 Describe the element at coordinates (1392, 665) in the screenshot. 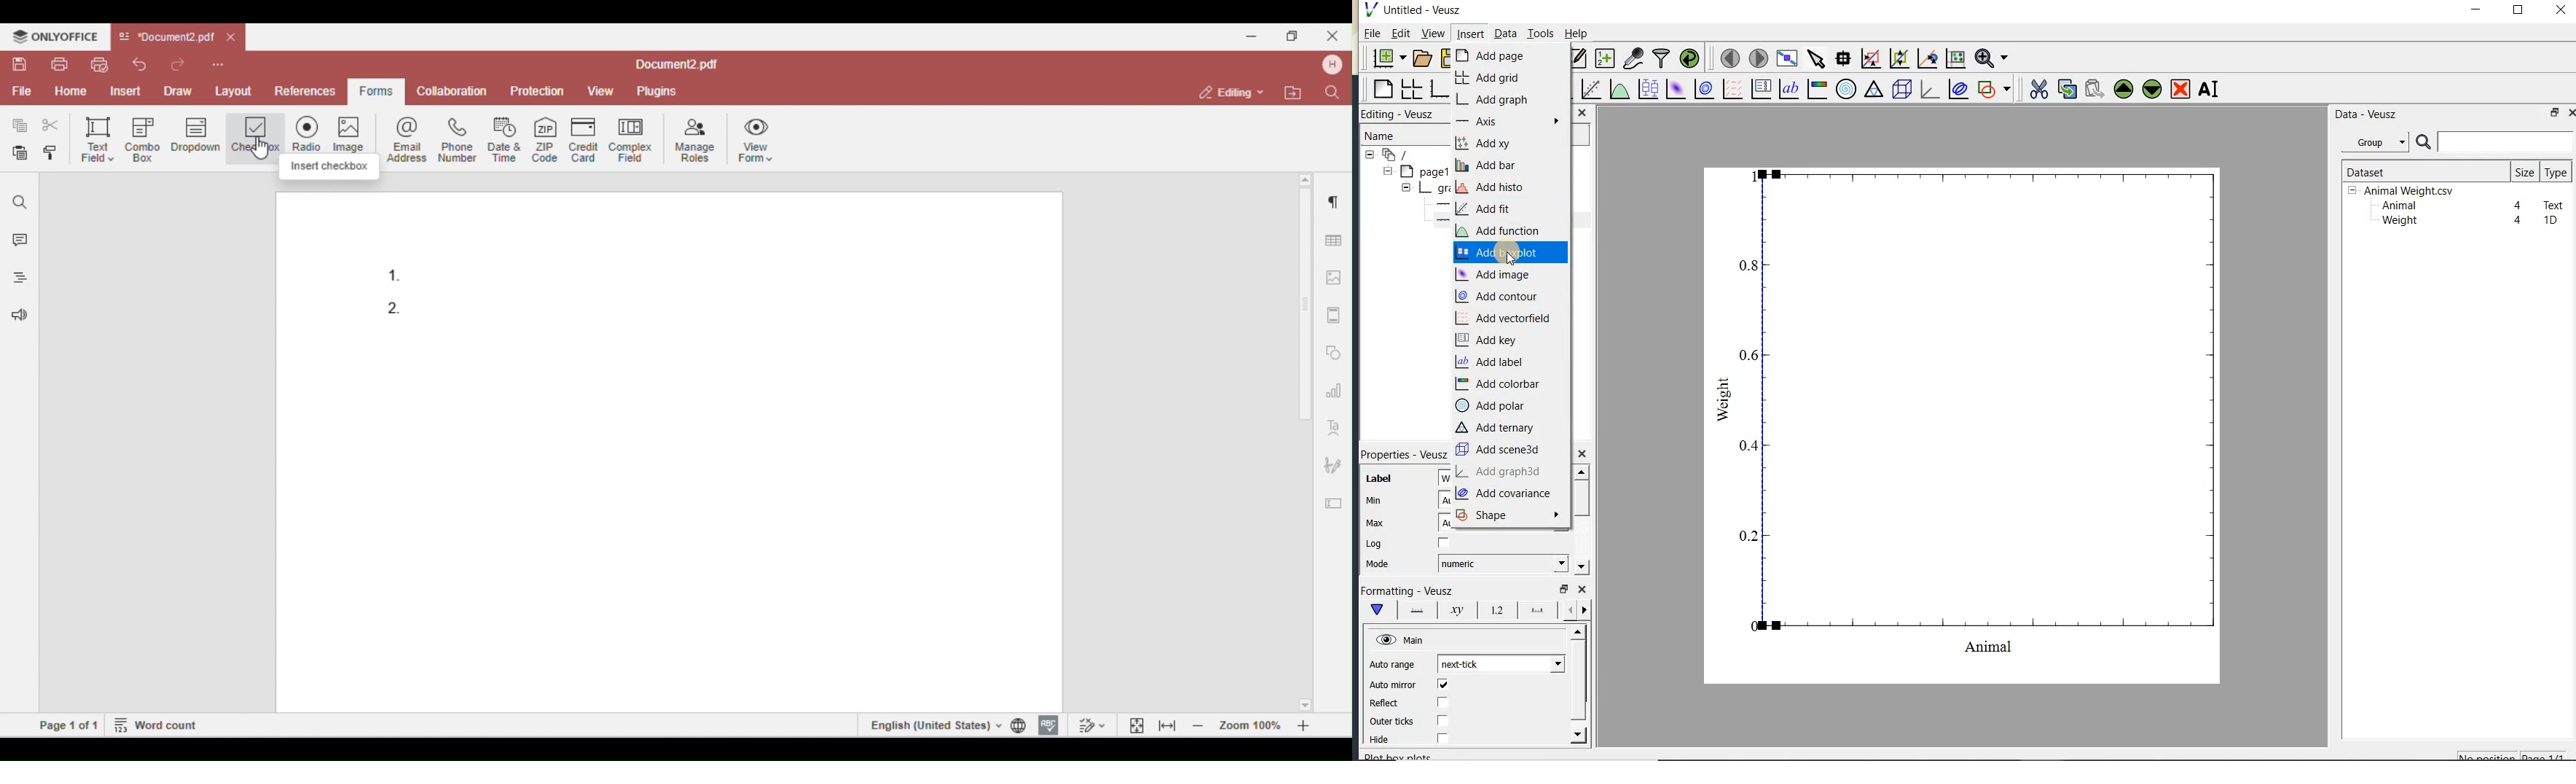

I see `Auto range` at that location.